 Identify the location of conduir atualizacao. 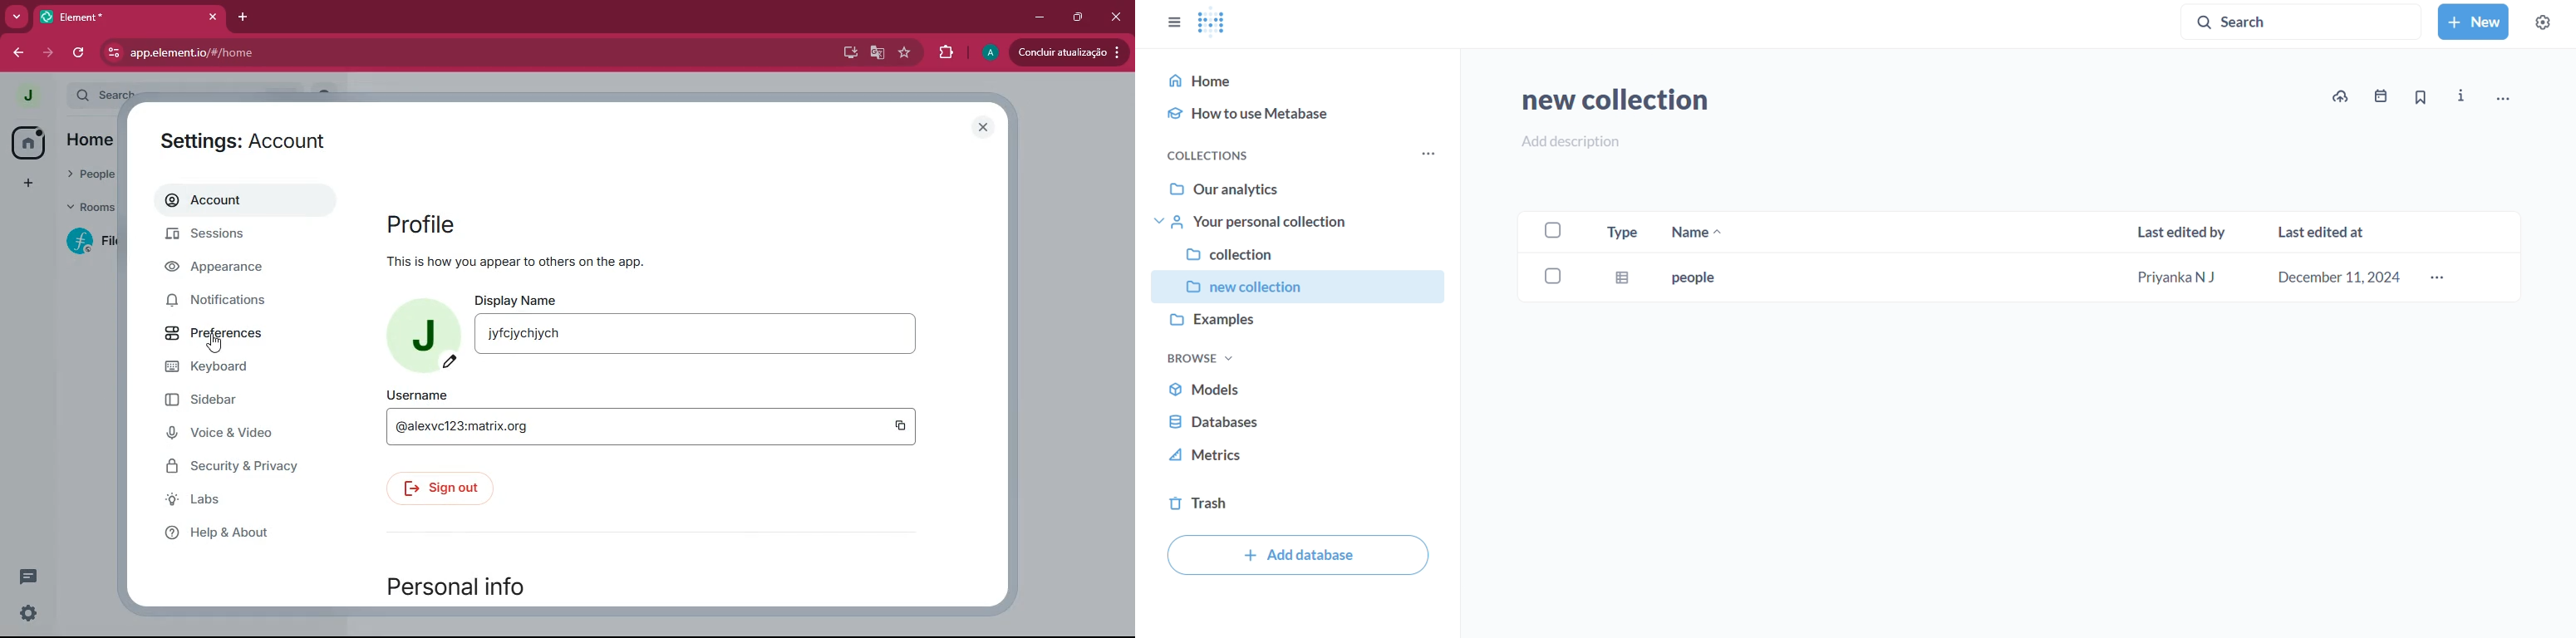
(1068, 51).